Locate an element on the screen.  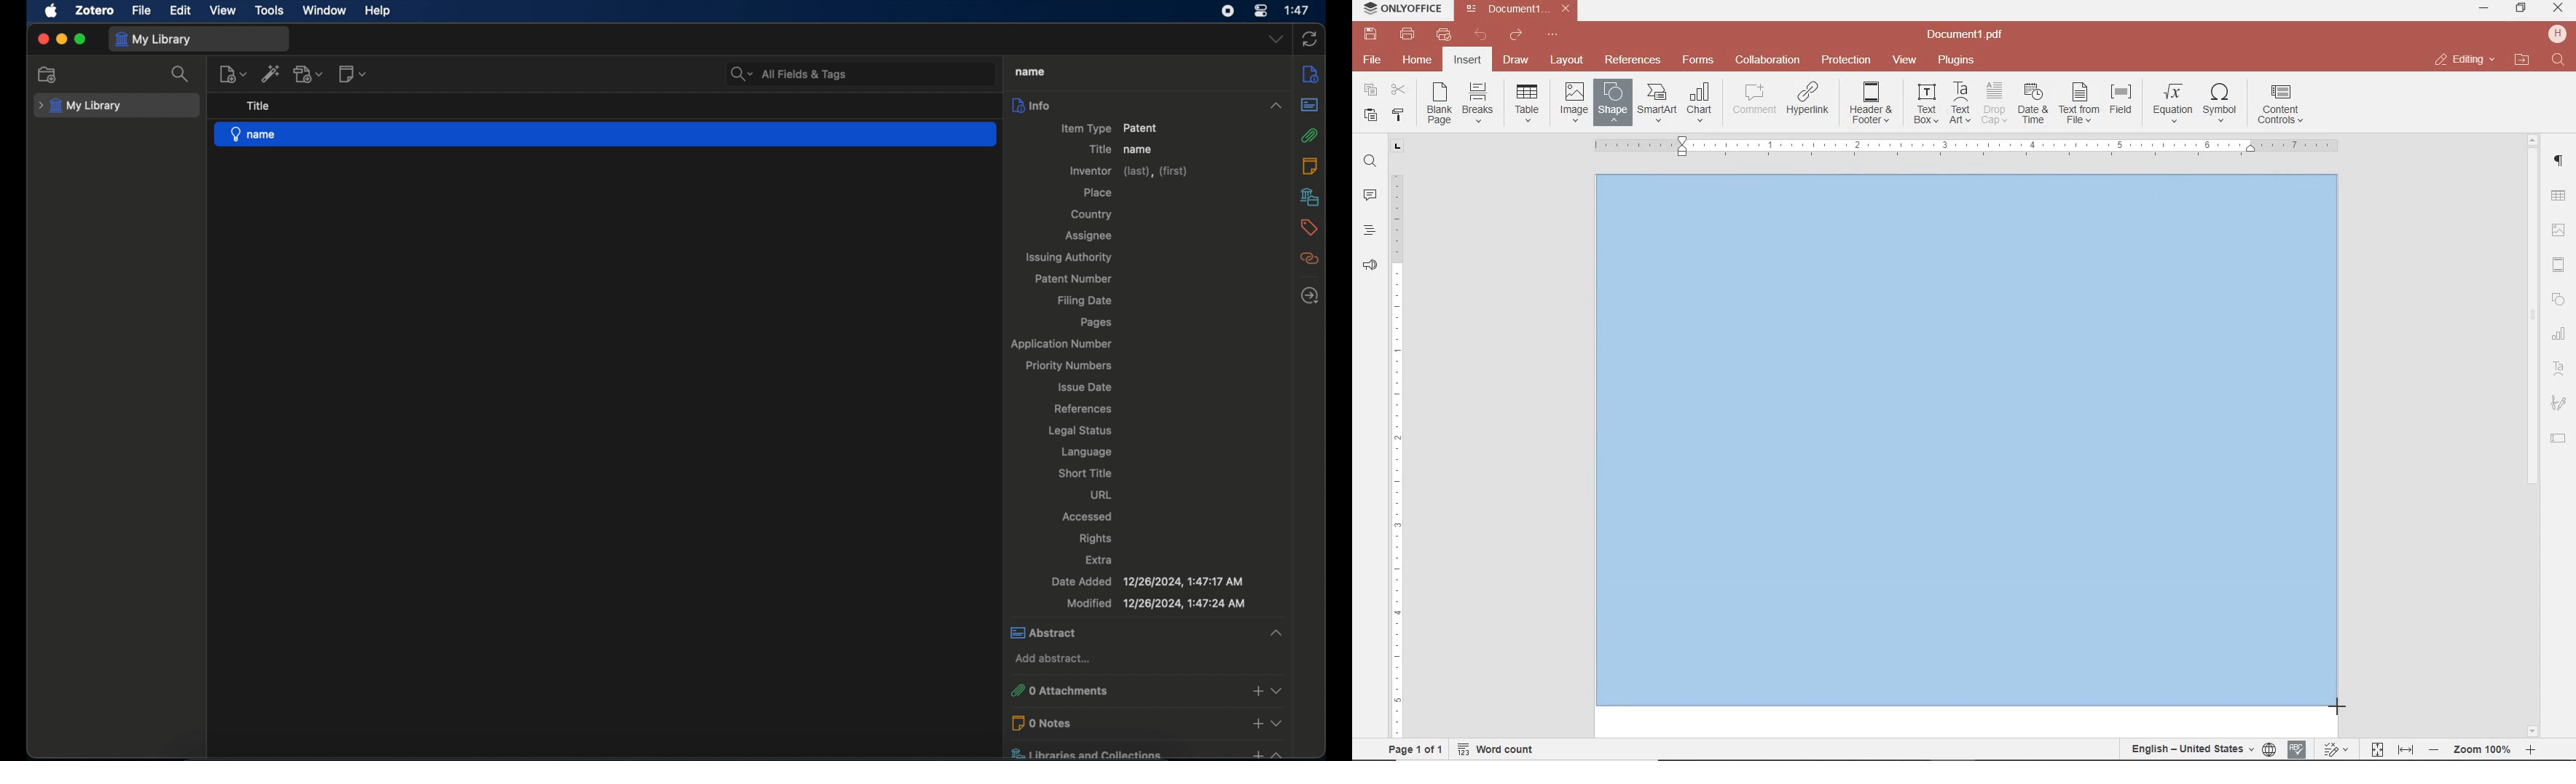
add attachment is located at coordinates (310, 74).